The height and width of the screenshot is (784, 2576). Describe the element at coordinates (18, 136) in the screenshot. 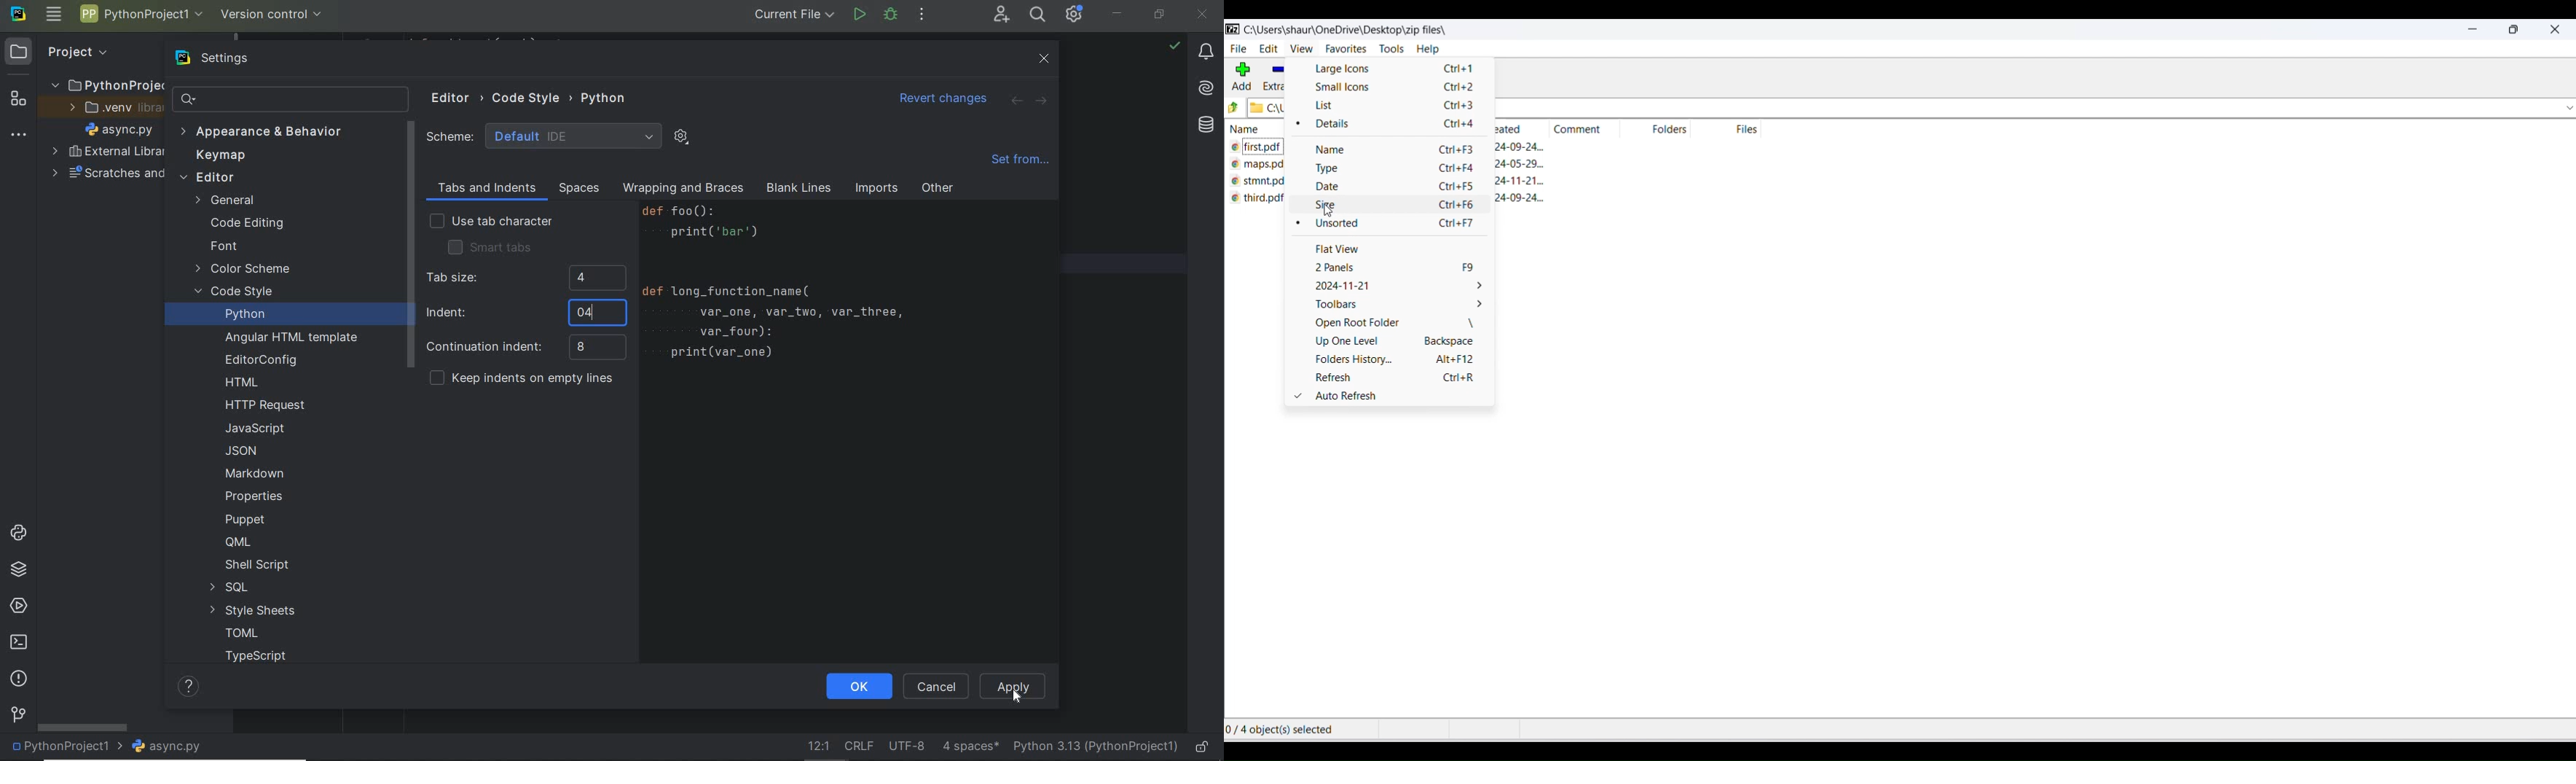

I see `more tool windows` at that location.